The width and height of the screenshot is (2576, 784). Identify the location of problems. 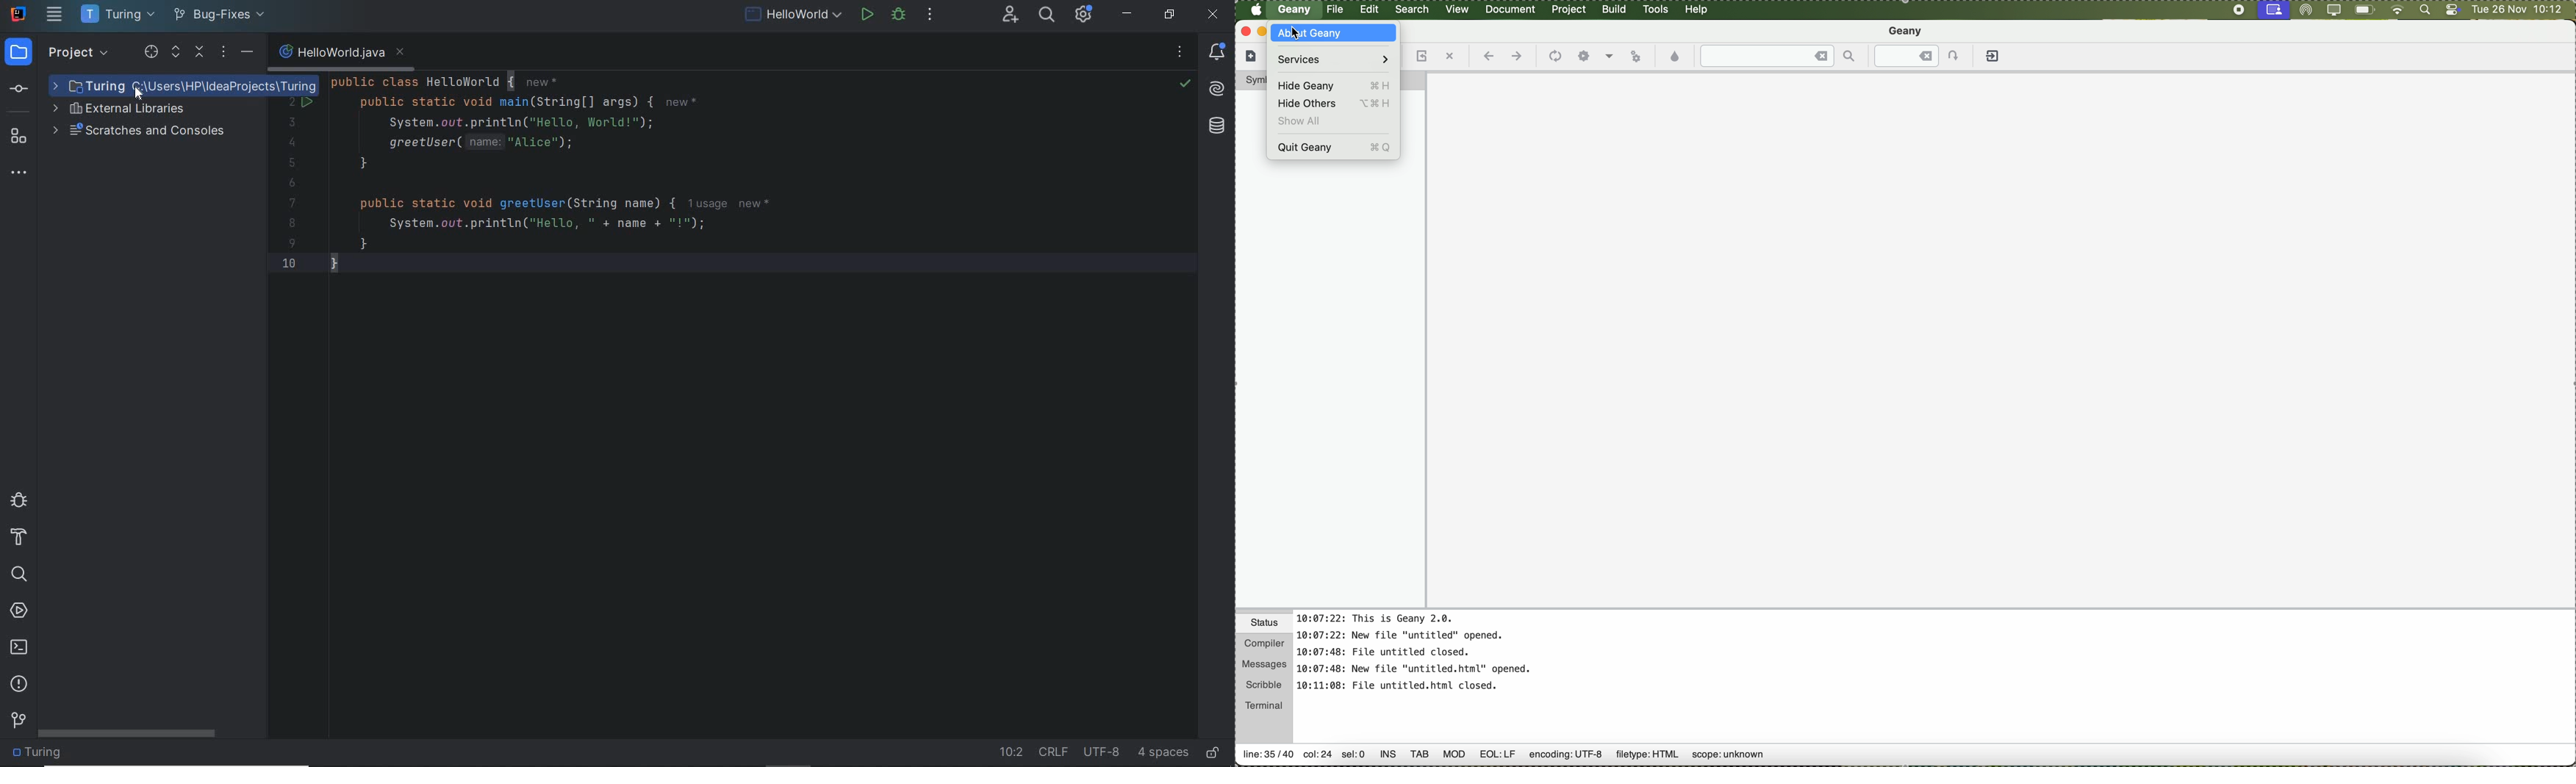
(20, 683).